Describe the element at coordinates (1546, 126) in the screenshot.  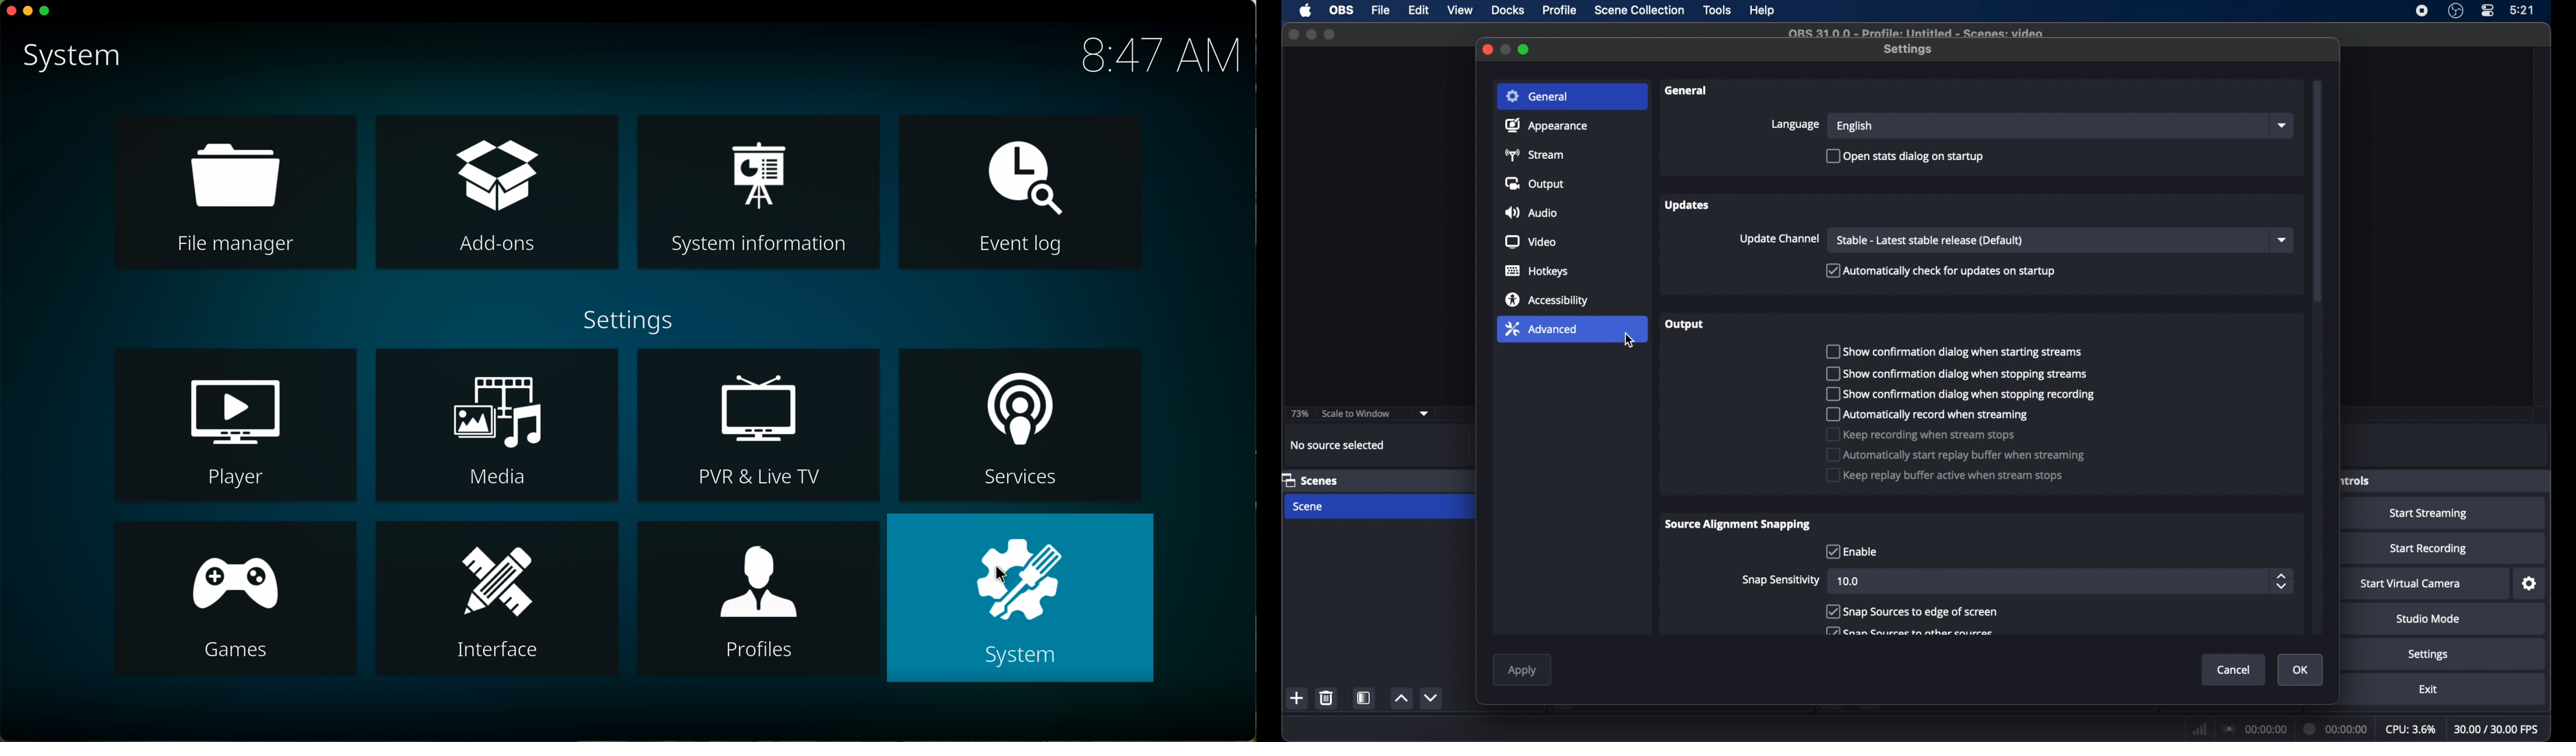
I see `appearance` at that location.